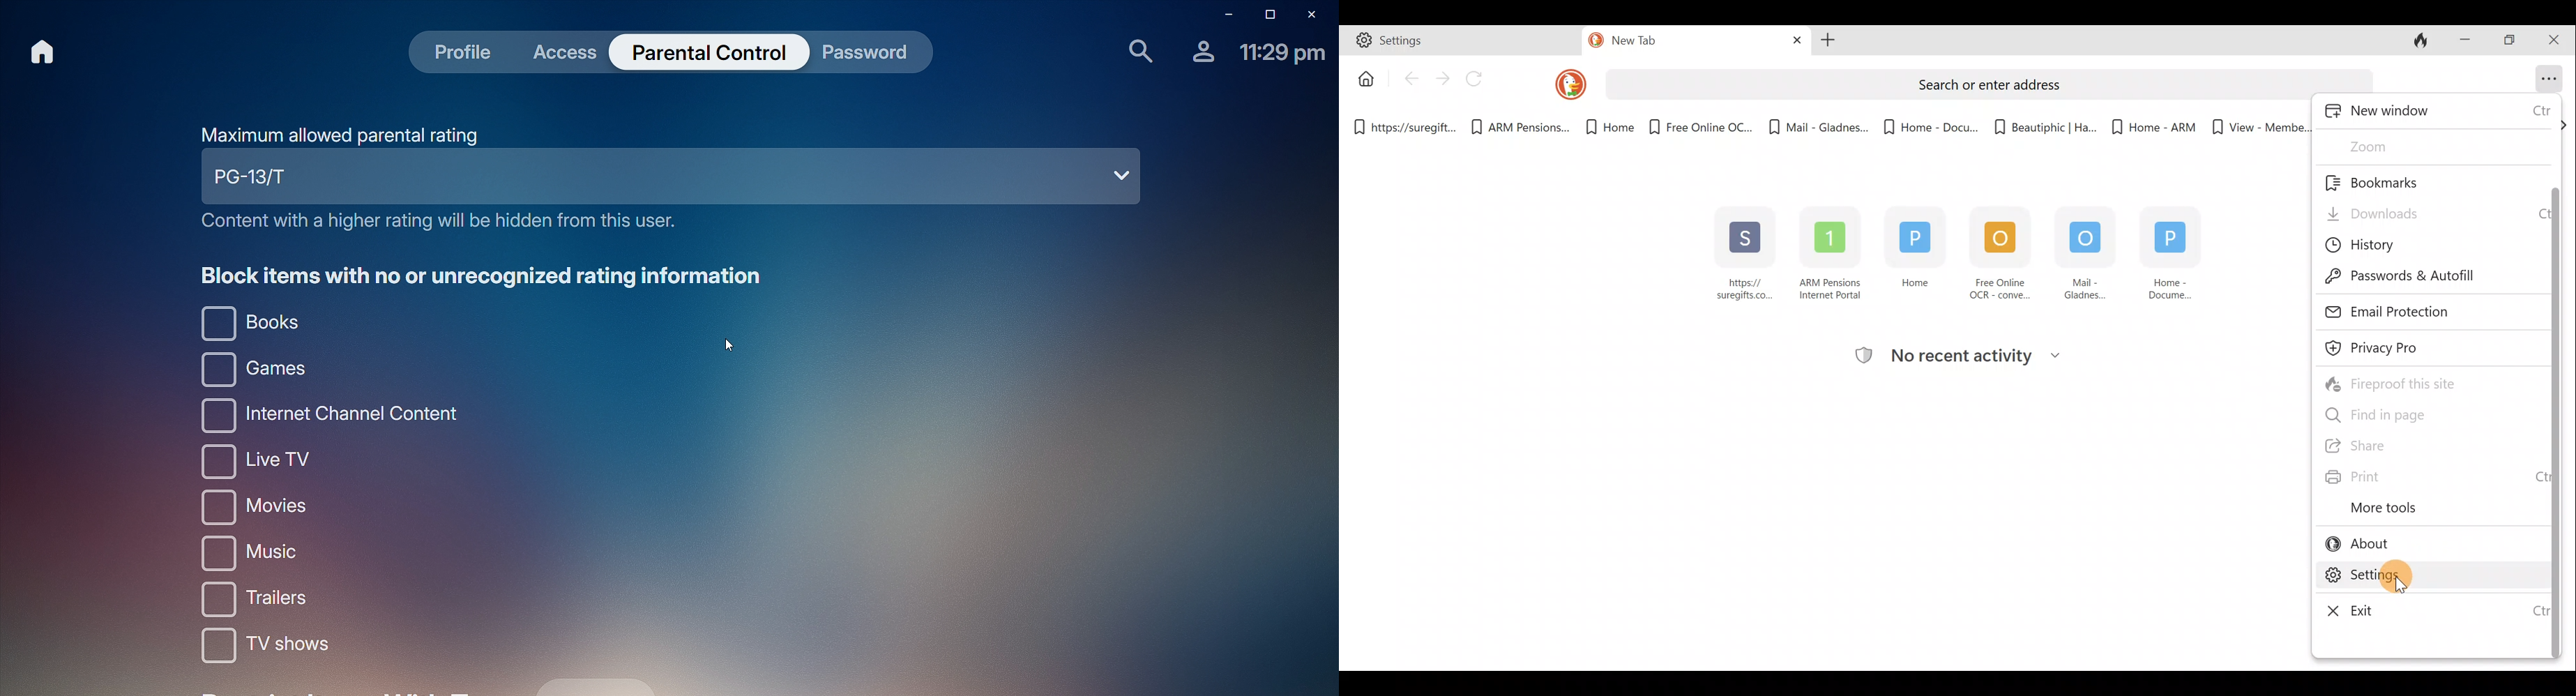  I want to click on Close tab, so click(1794, 38).